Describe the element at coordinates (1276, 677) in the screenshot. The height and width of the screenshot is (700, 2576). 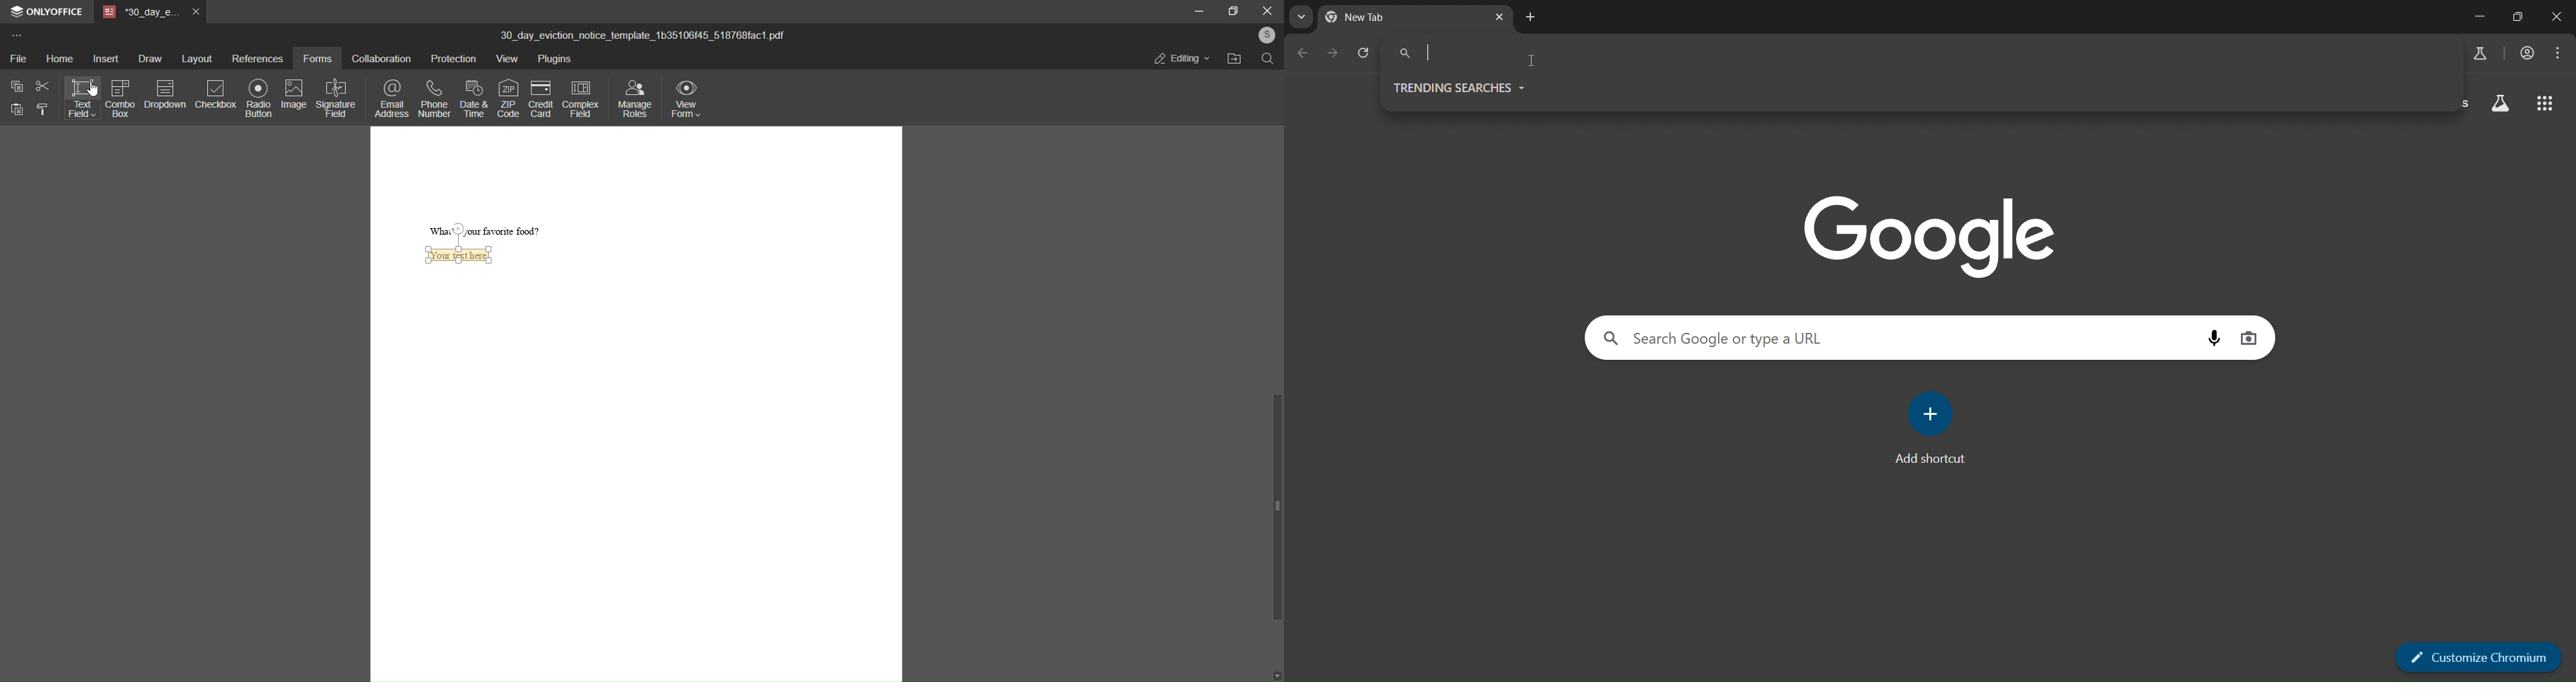
I see `down` at that location.